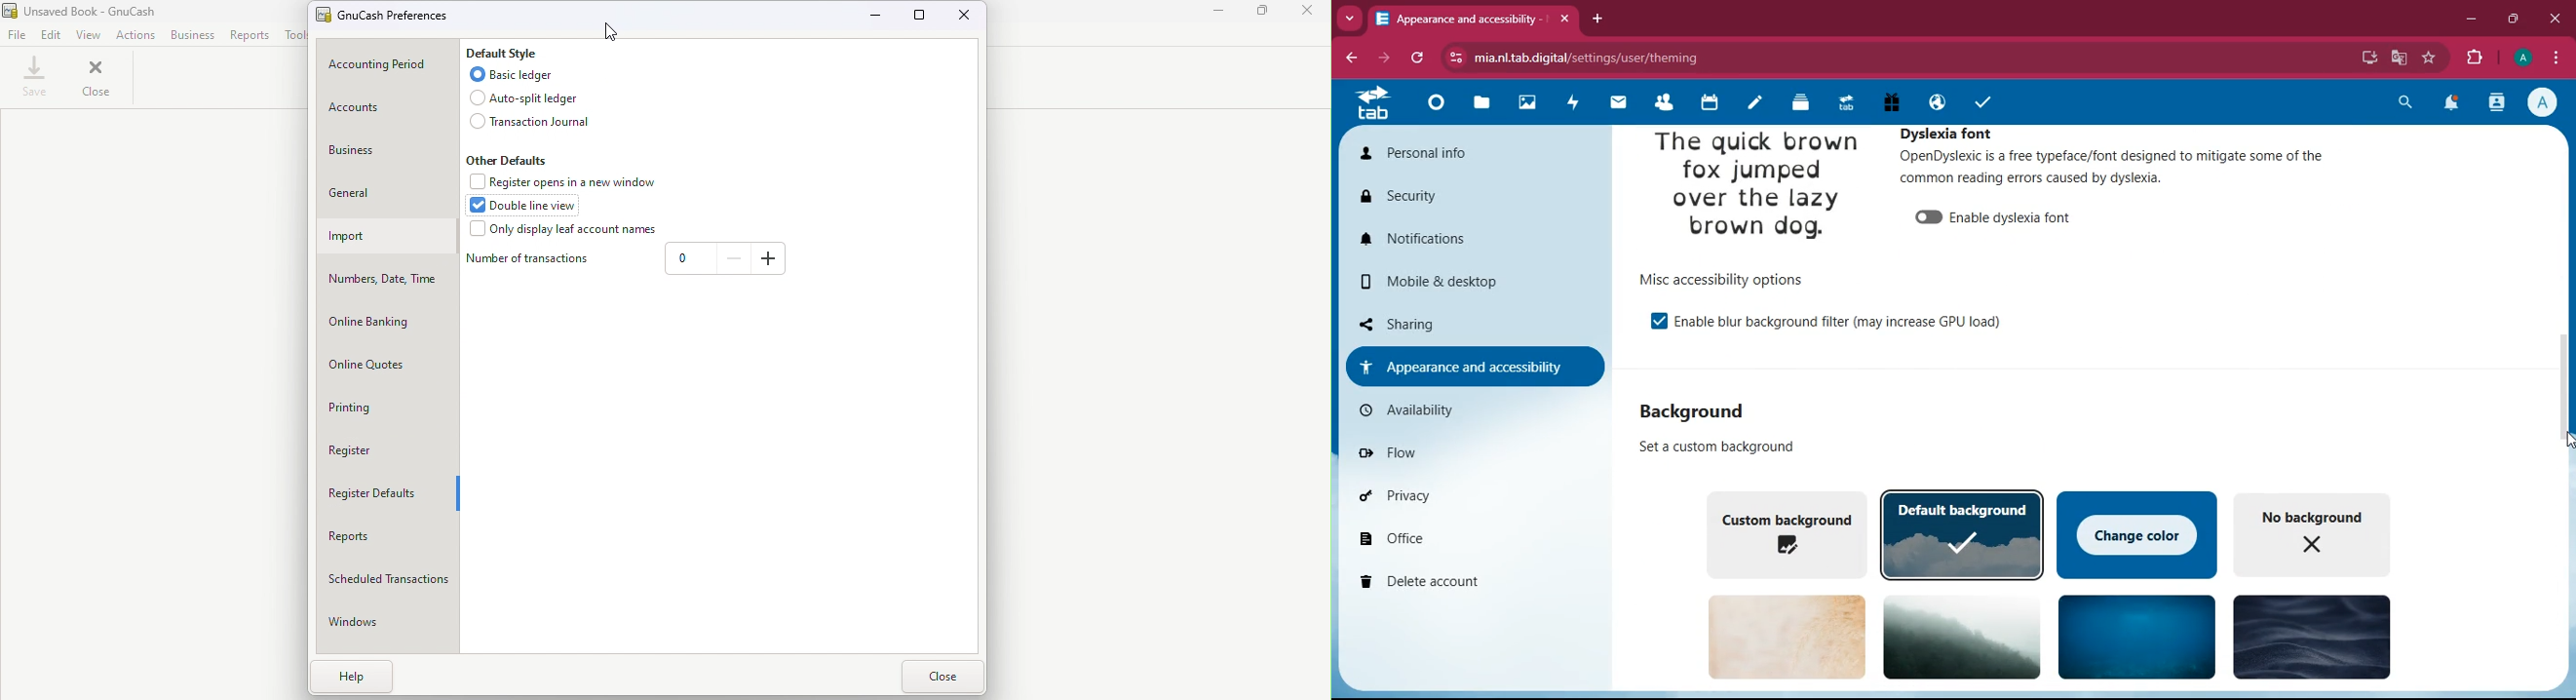 The height and width of the screenshot is (700, 2576). Describe the element at coordinates (1927, 218) in the screenshot. I see `enable` at that location.